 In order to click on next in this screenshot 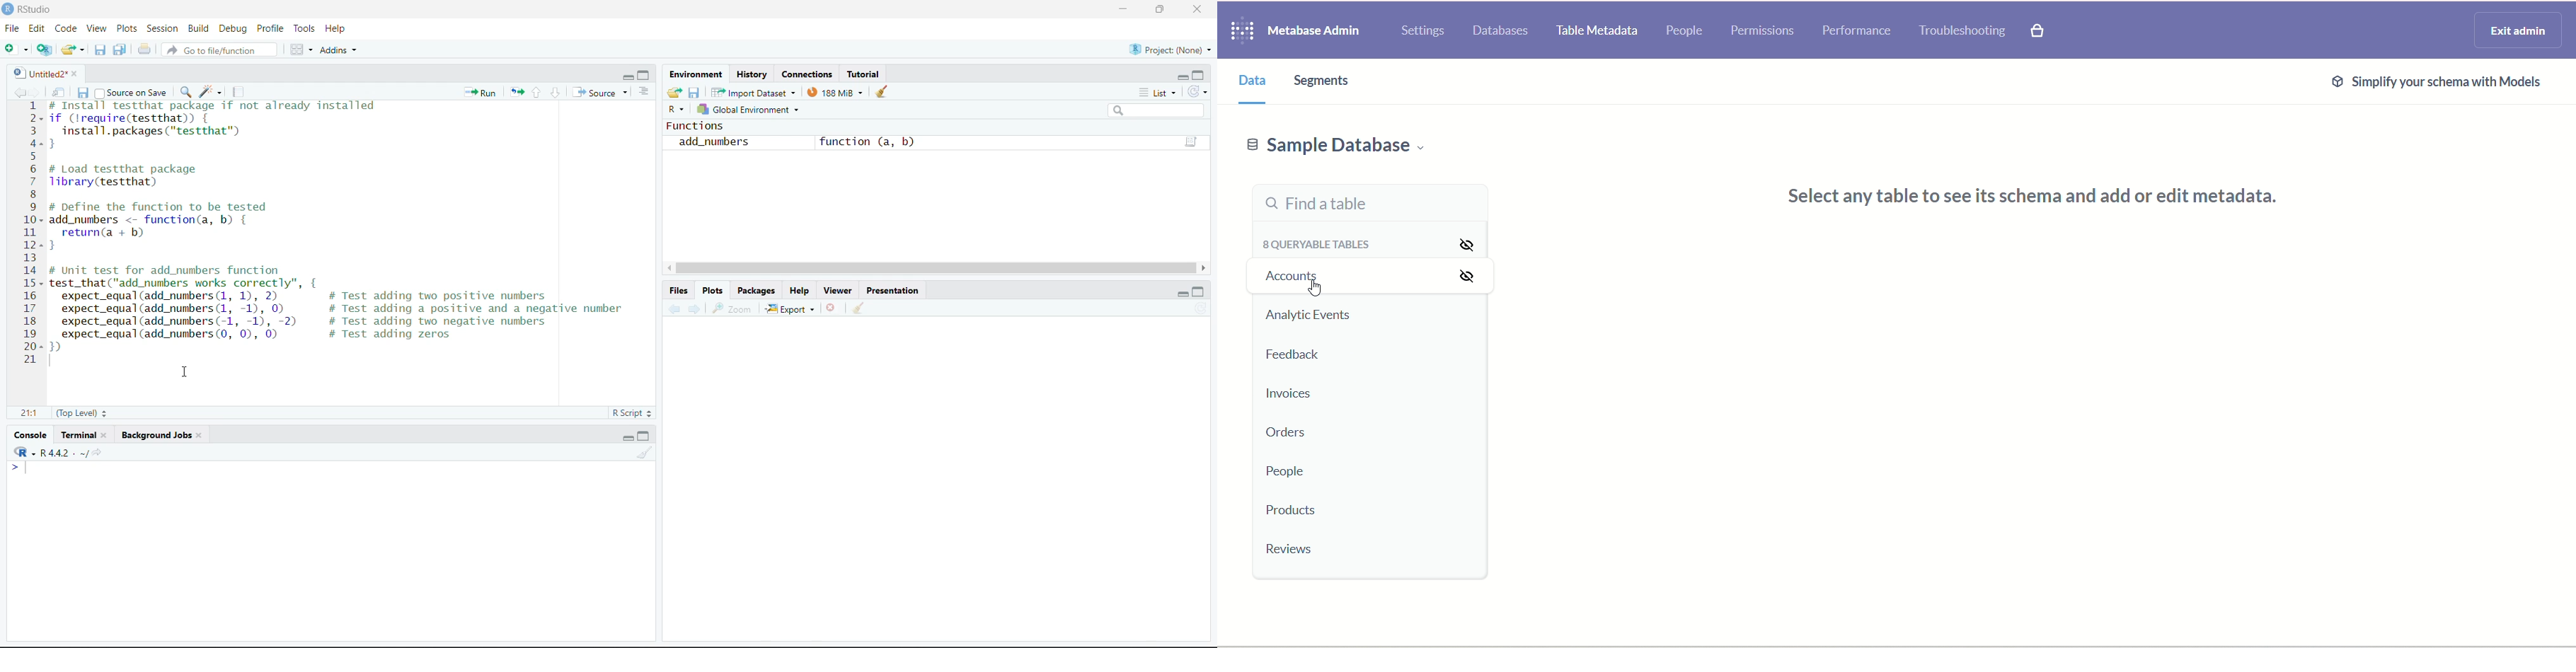, I will do `click(694, 307)`.